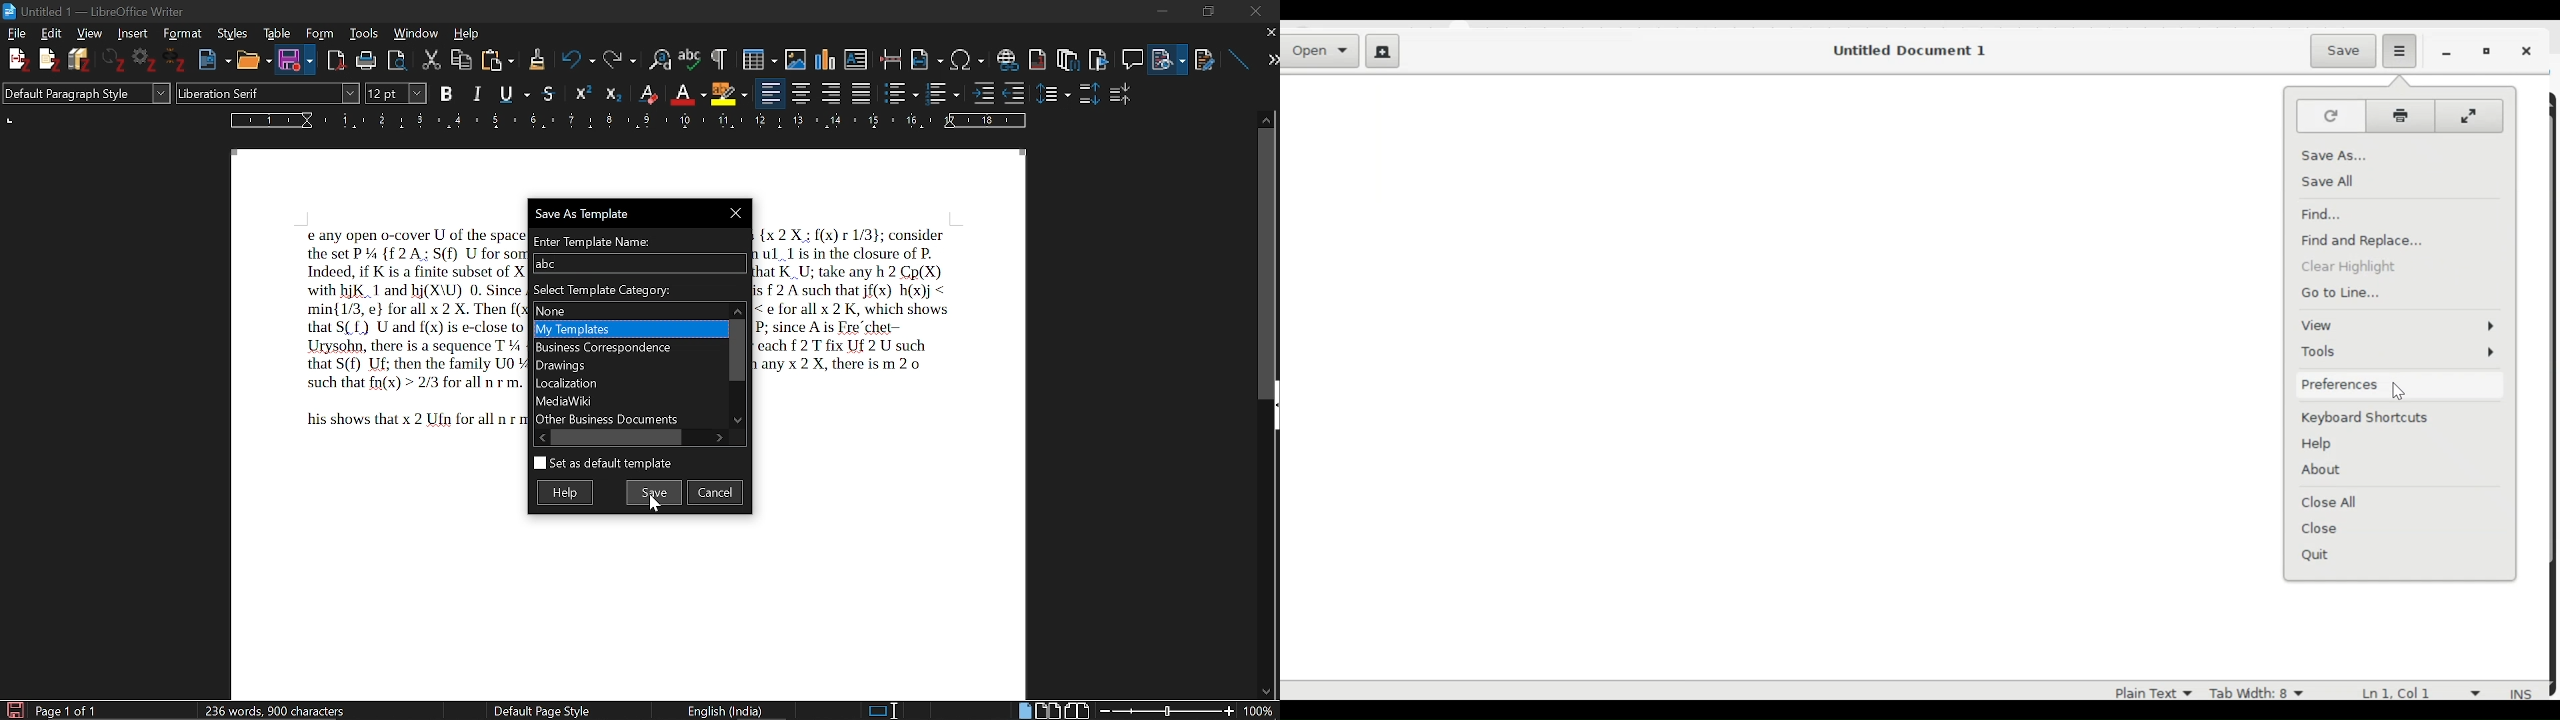 The width and height of the screenshot is (2576, 728). I want to click on Quit, so click(2333, 559).